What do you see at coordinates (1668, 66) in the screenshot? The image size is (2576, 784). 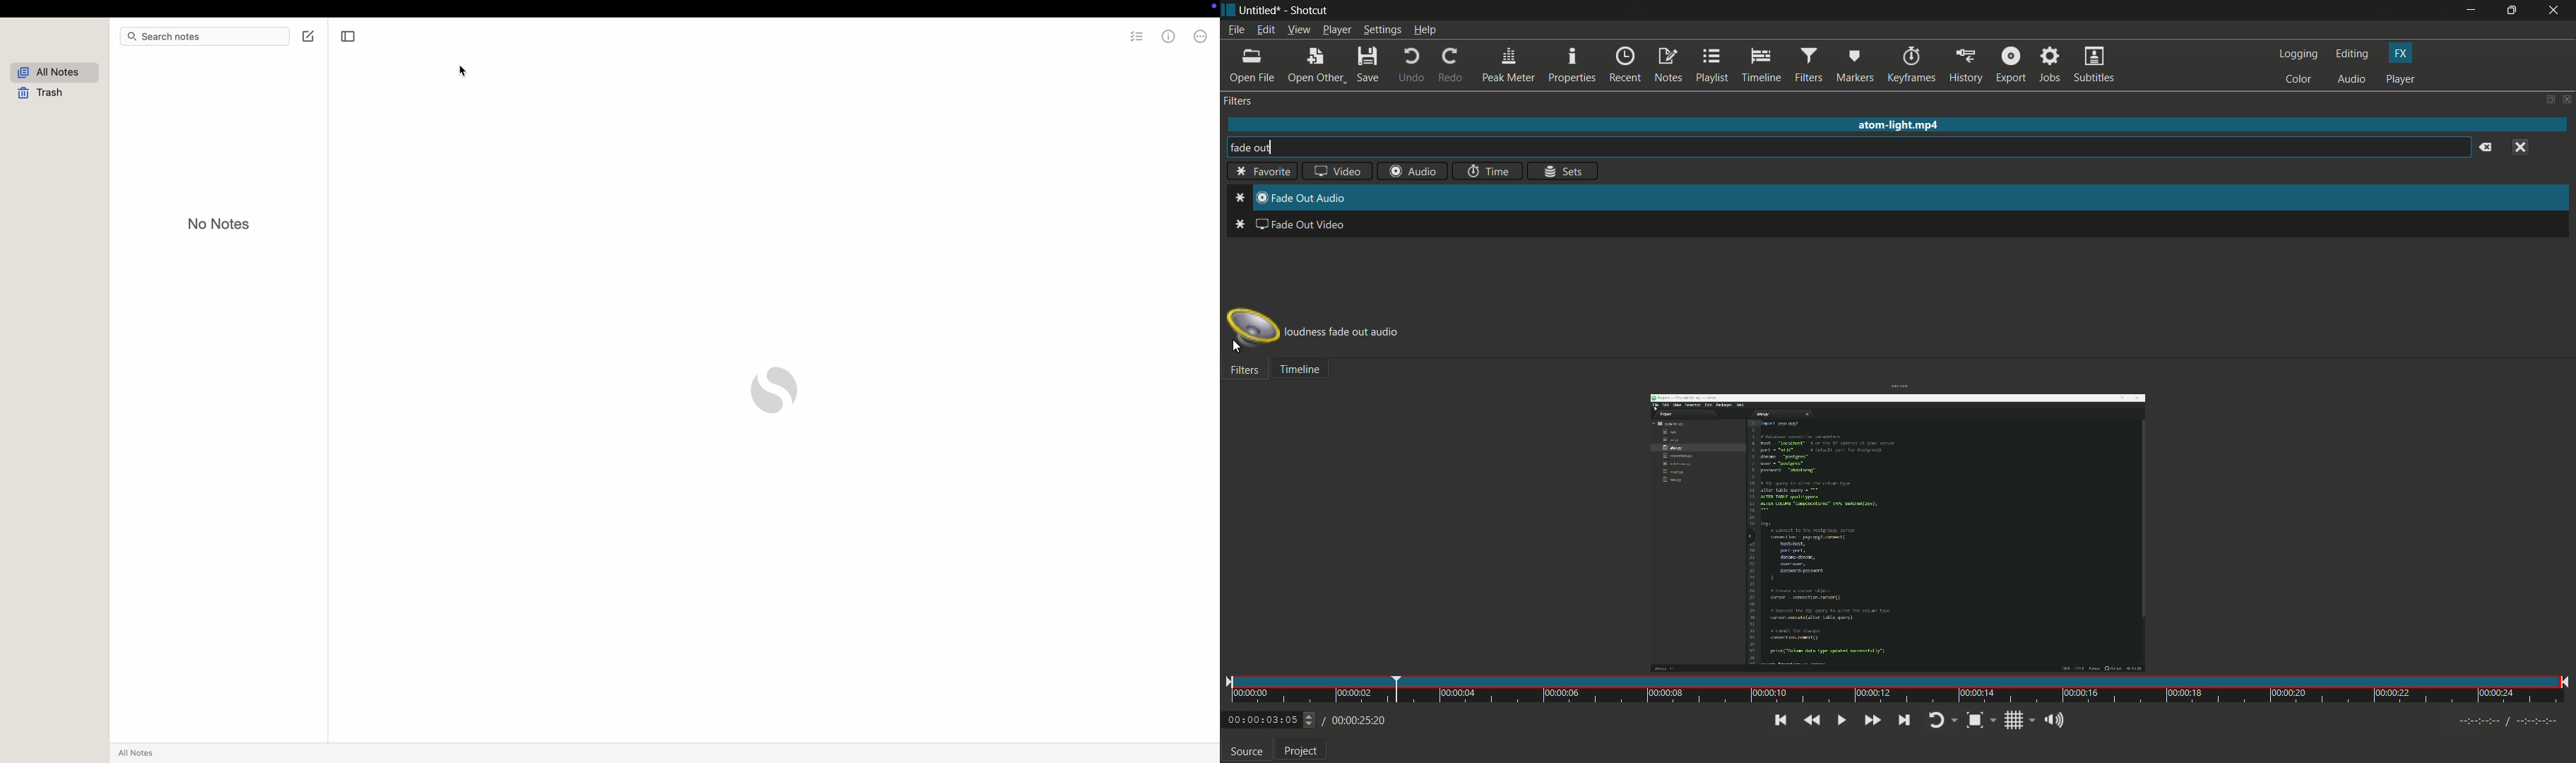 I see `notes` at bounding box center [1668, 66].